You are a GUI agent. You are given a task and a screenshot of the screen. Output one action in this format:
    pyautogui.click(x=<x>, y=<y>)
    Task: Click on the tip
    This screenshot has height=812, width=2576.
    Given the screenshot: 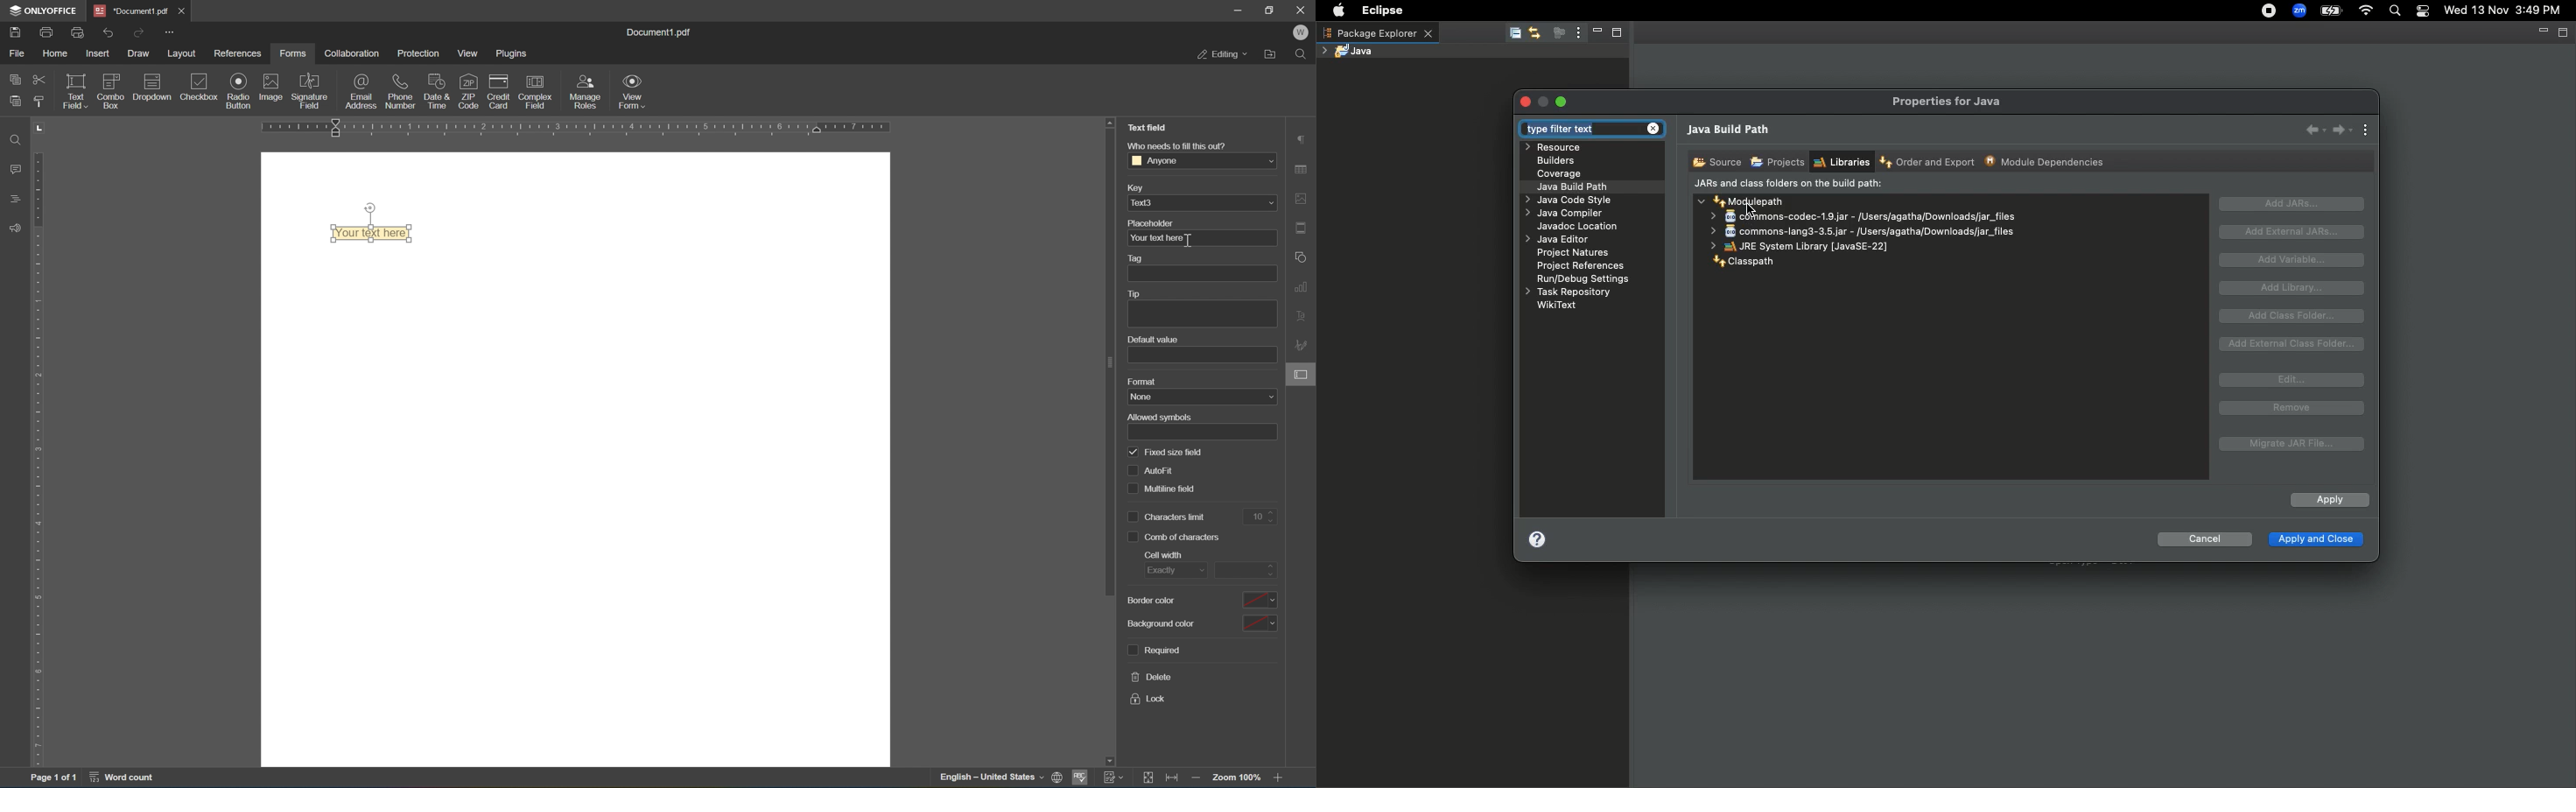 What is the action you would take?
    pyautogui.click(x=1141, y=294)
    